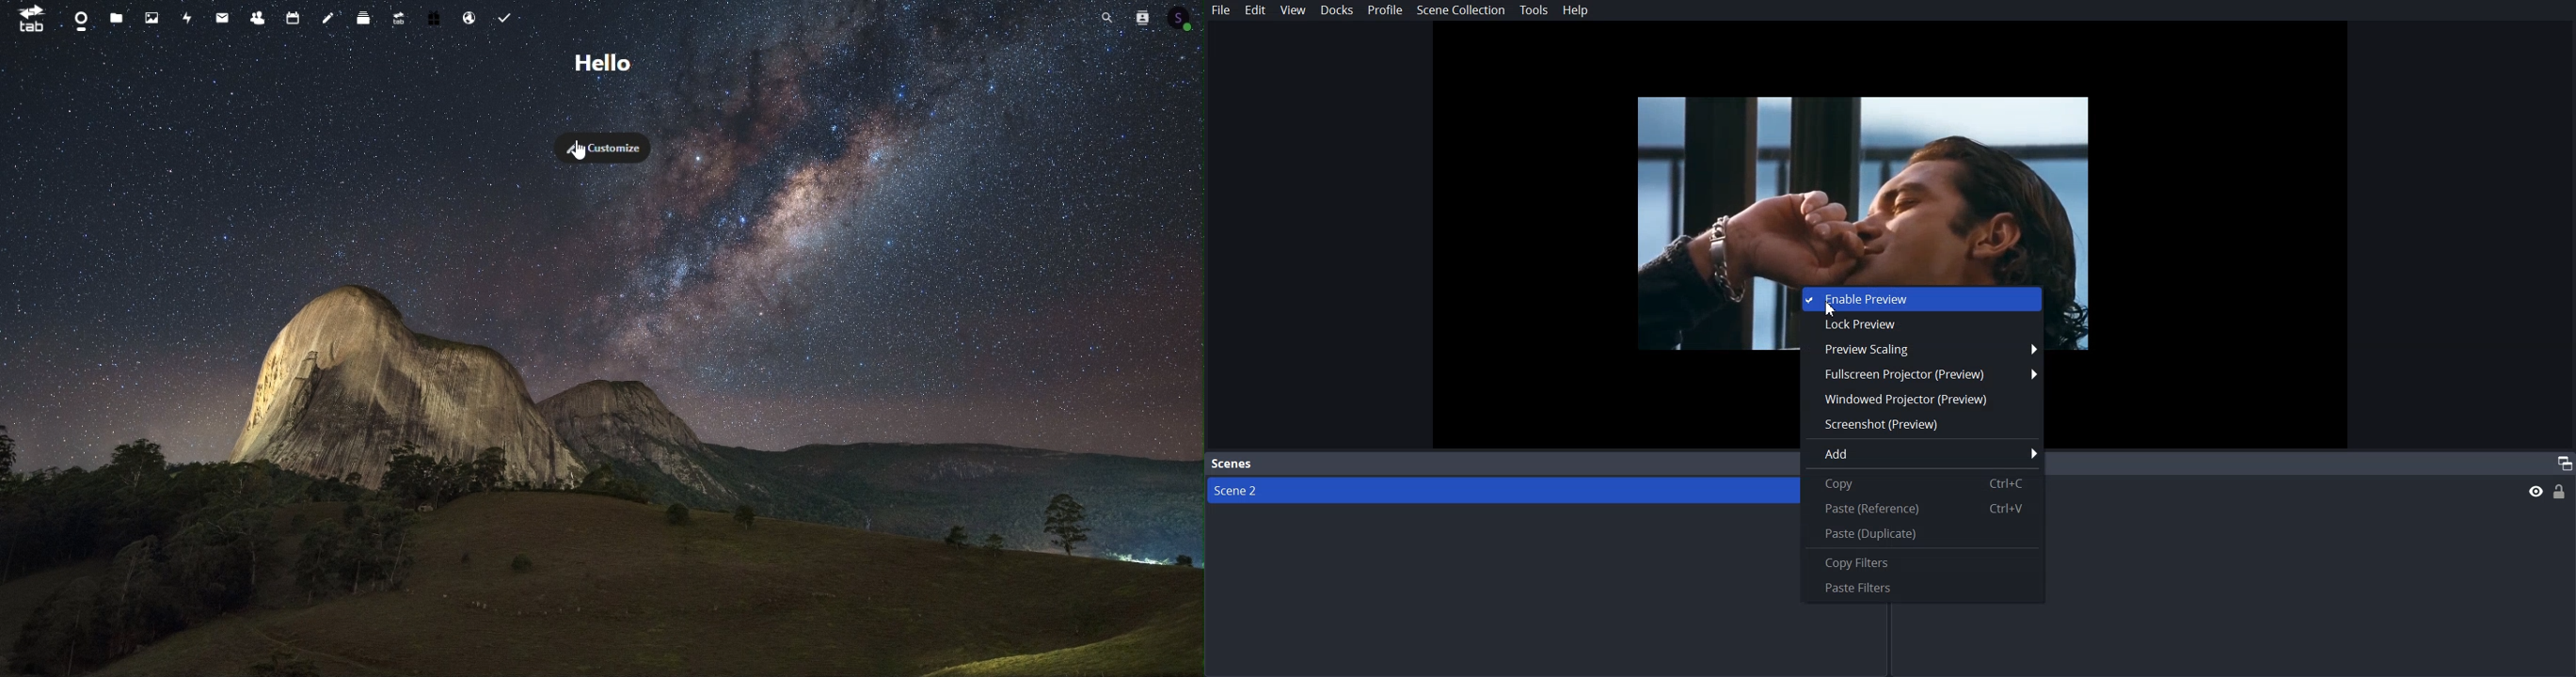 The width and height of the screenshot is (2576, 700). I want to click on View, so click(1291, 11).